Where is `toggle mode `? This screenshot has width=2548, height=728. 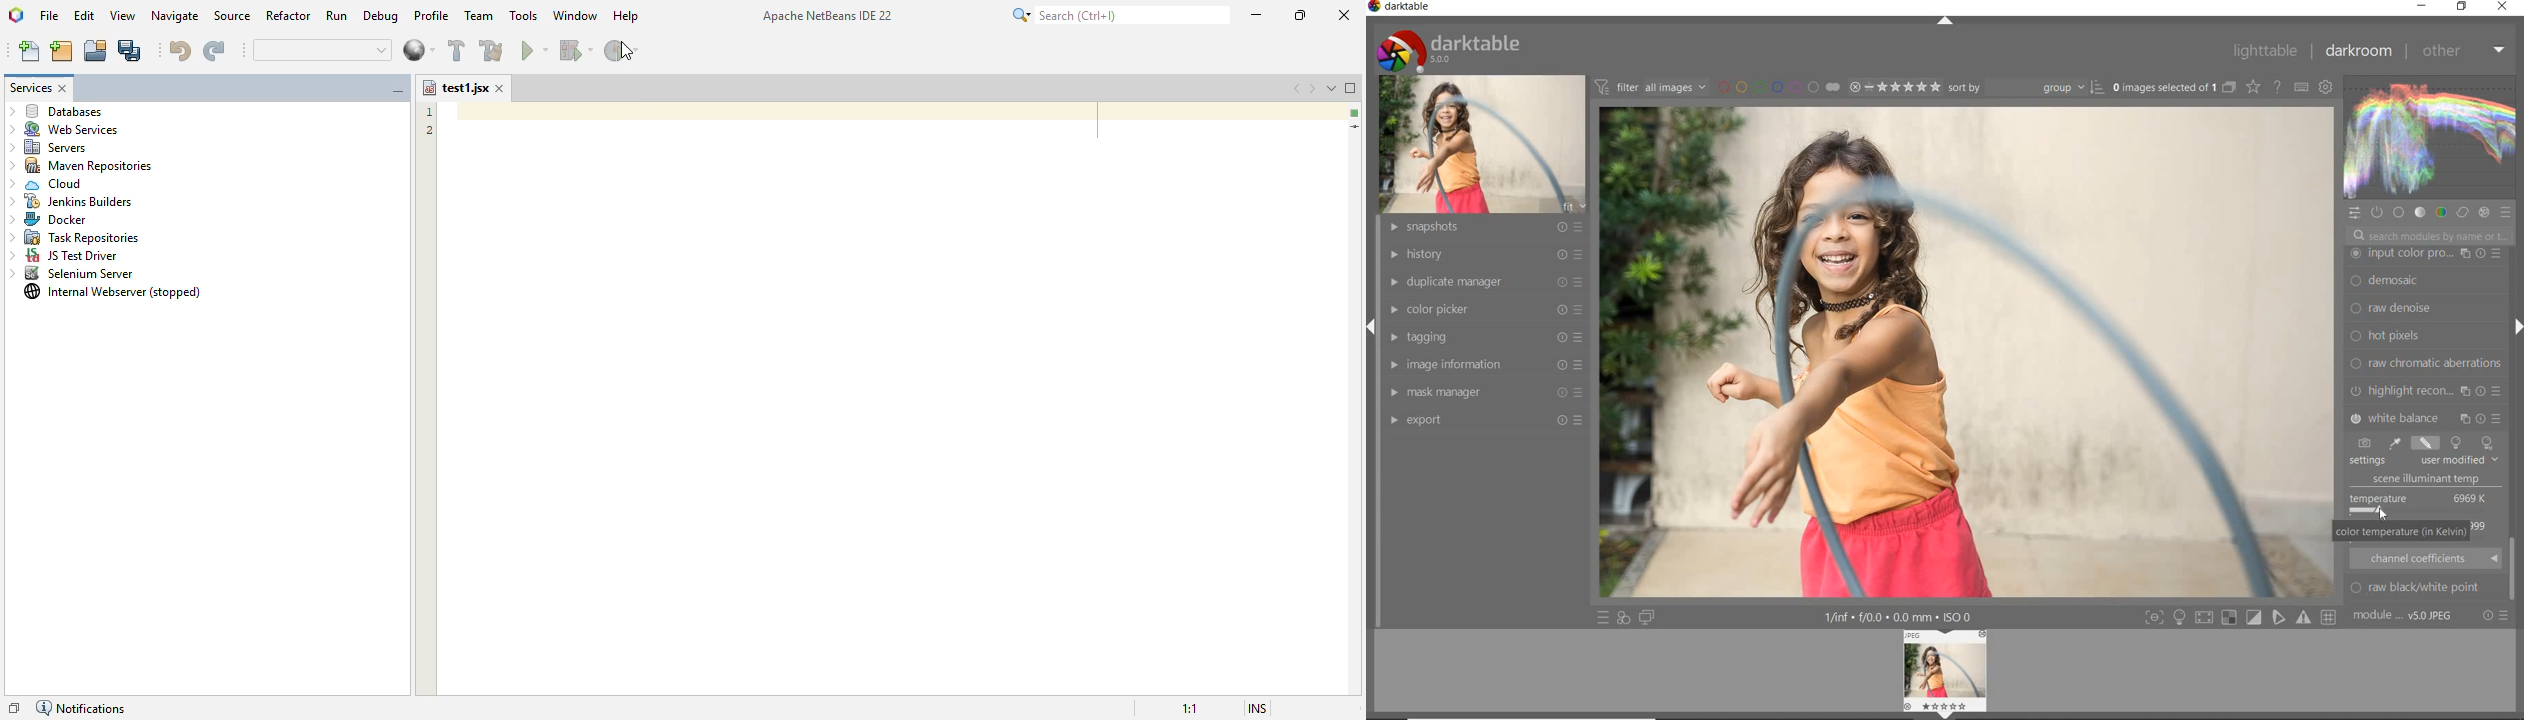
toggle mode  is located at coordinates (2280, 619).